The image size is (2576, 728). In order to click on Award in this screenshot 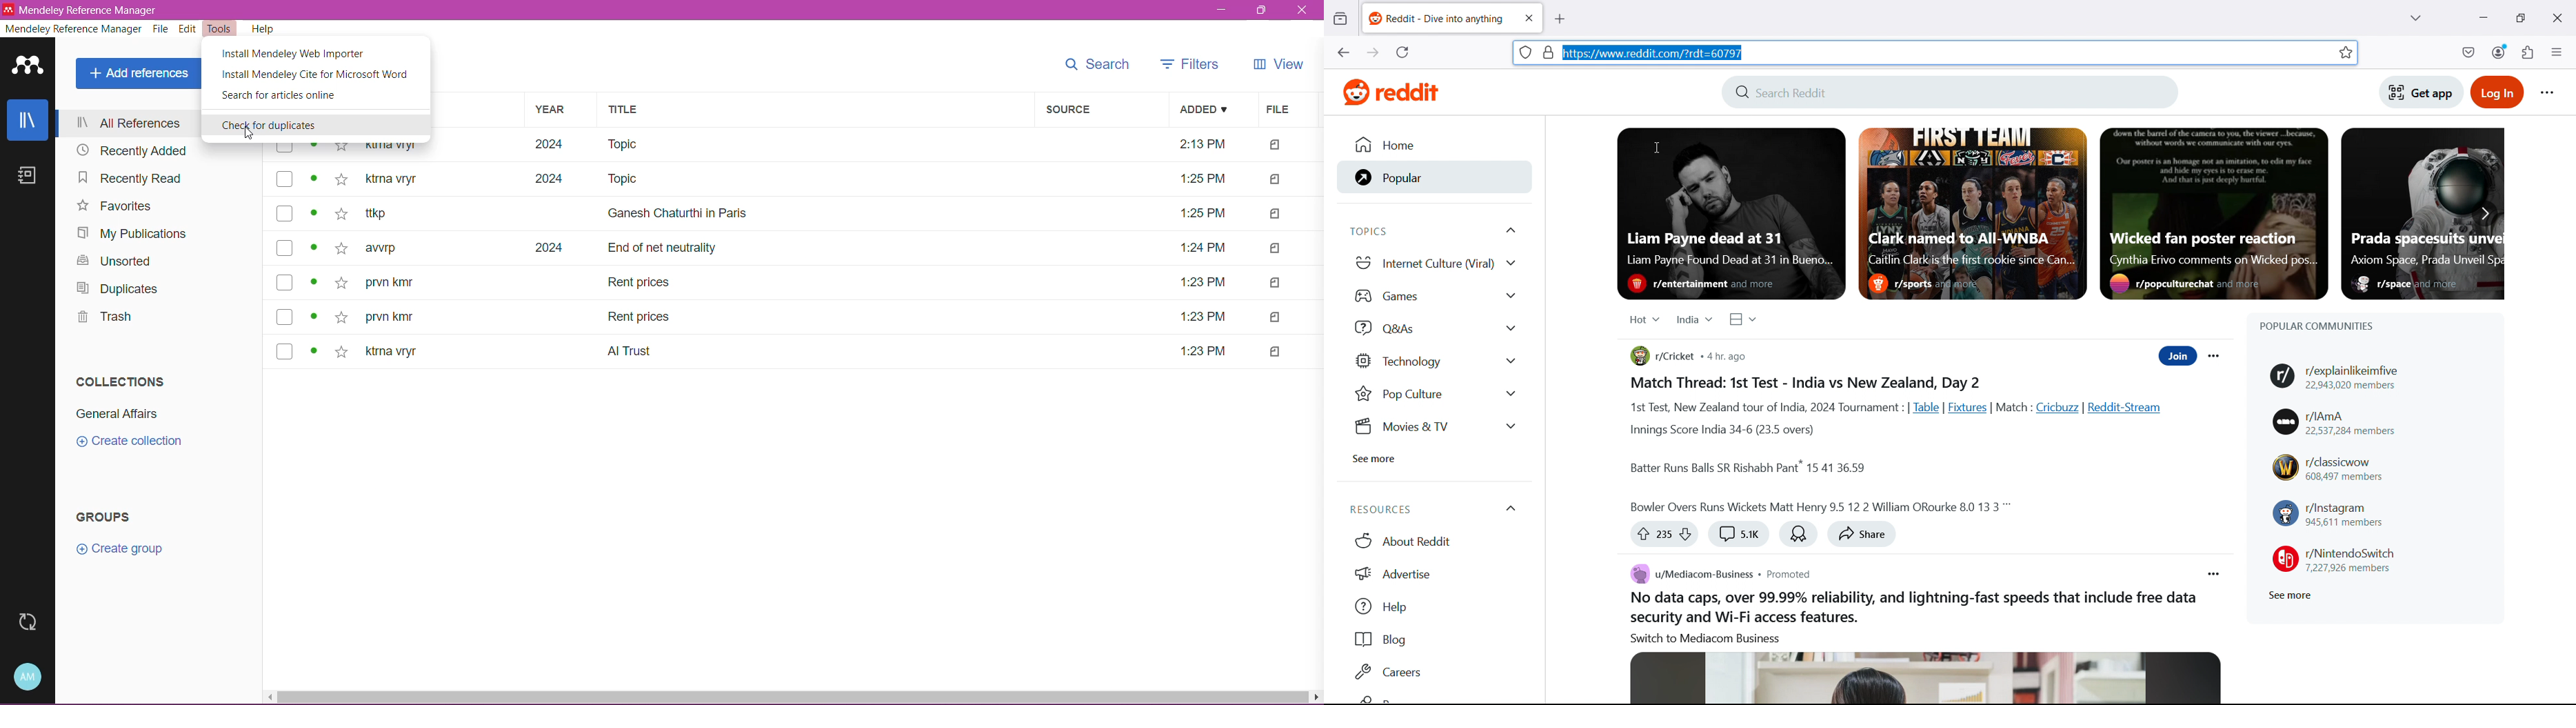, I will do `click(1799, 533)`.